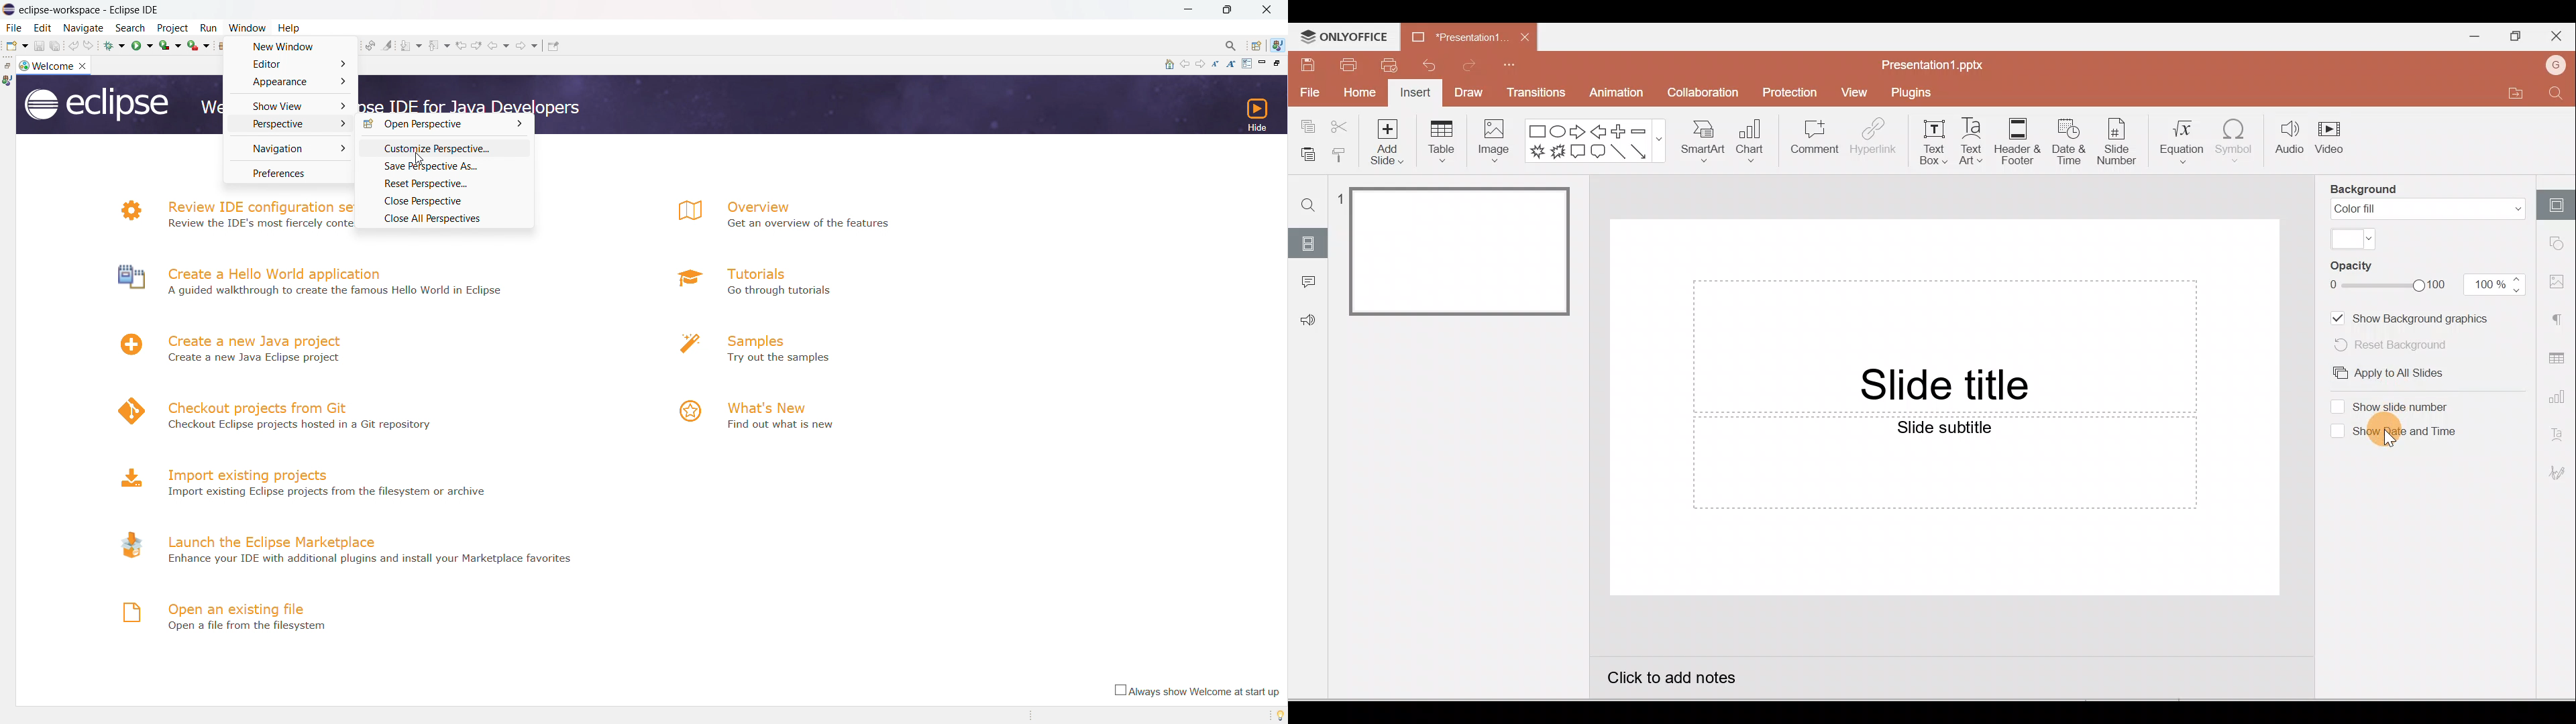  Describe the element at coordinates (1703, 140) in the screenshot. I see `SmartArt` at that location.